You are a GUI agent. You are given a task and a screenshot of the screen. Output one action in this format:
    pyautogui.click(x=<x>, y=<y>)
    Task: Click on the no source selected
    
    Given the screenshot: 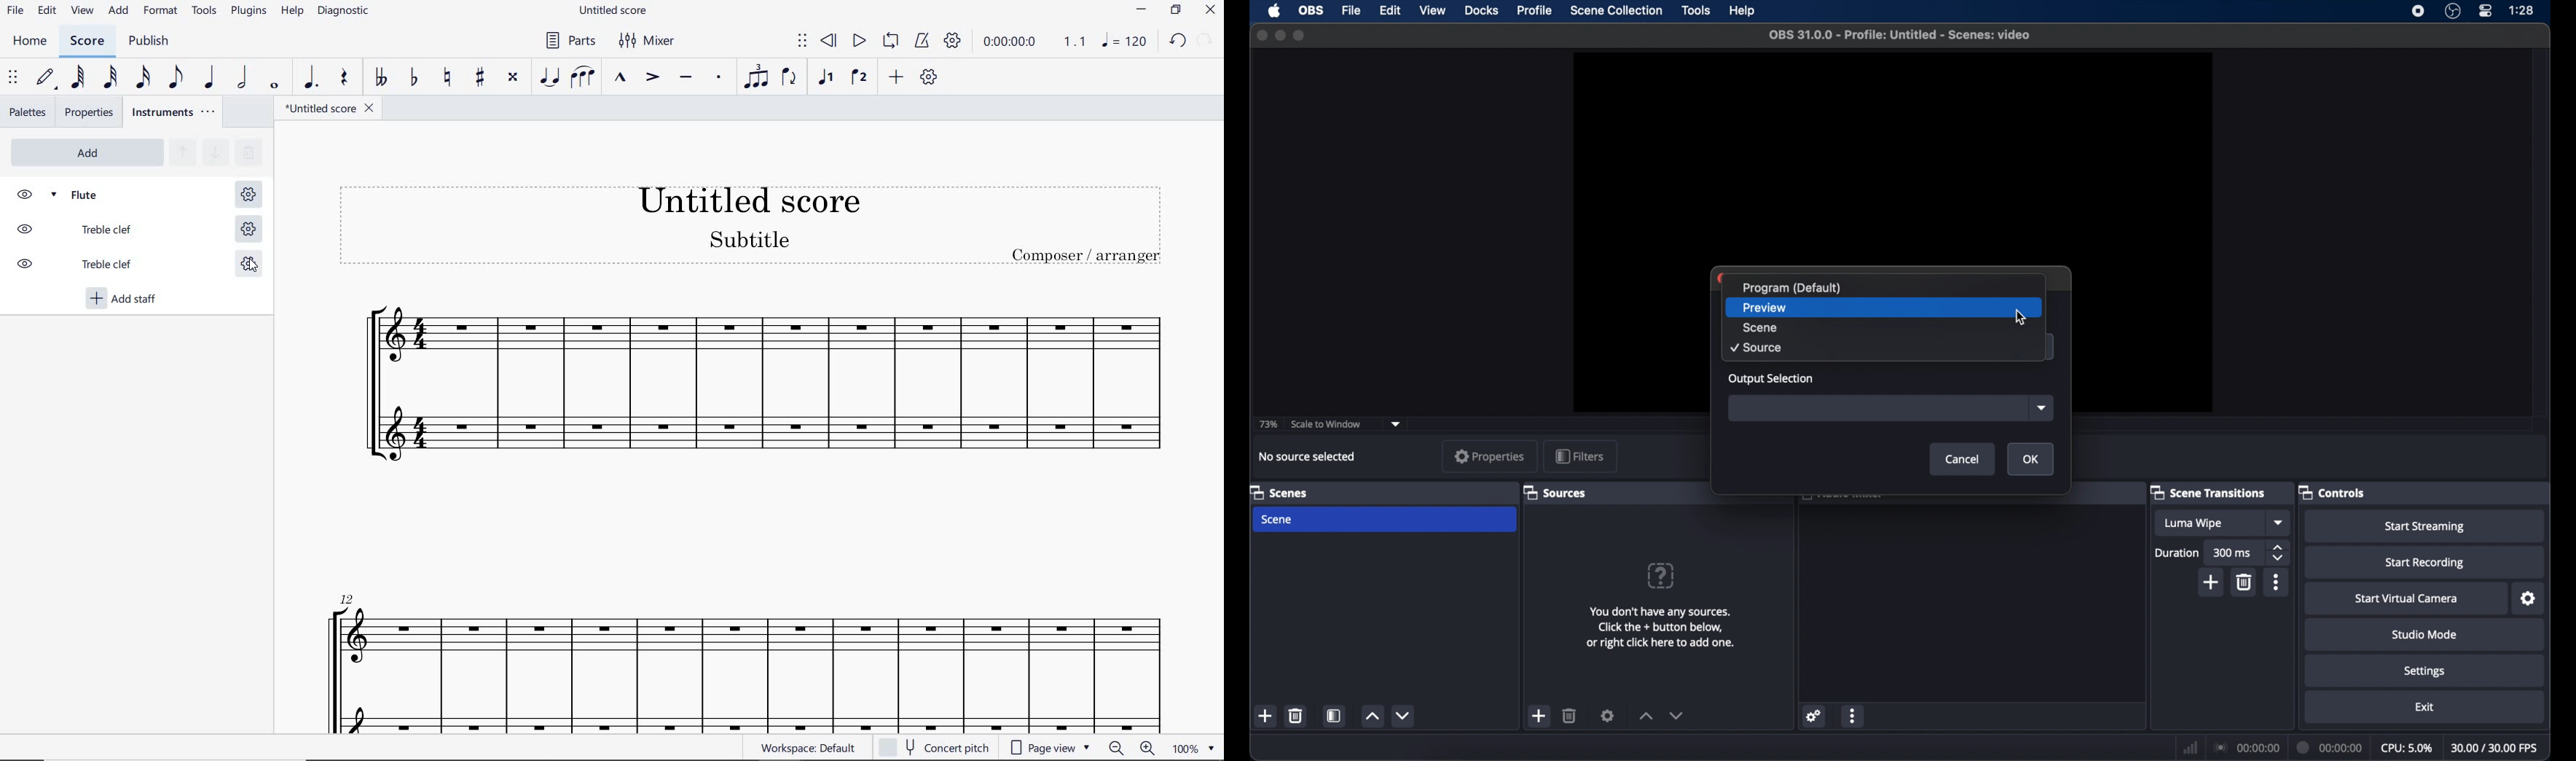 What is the action you would take?
    pyautogui.click(x=1305, y=456)
    